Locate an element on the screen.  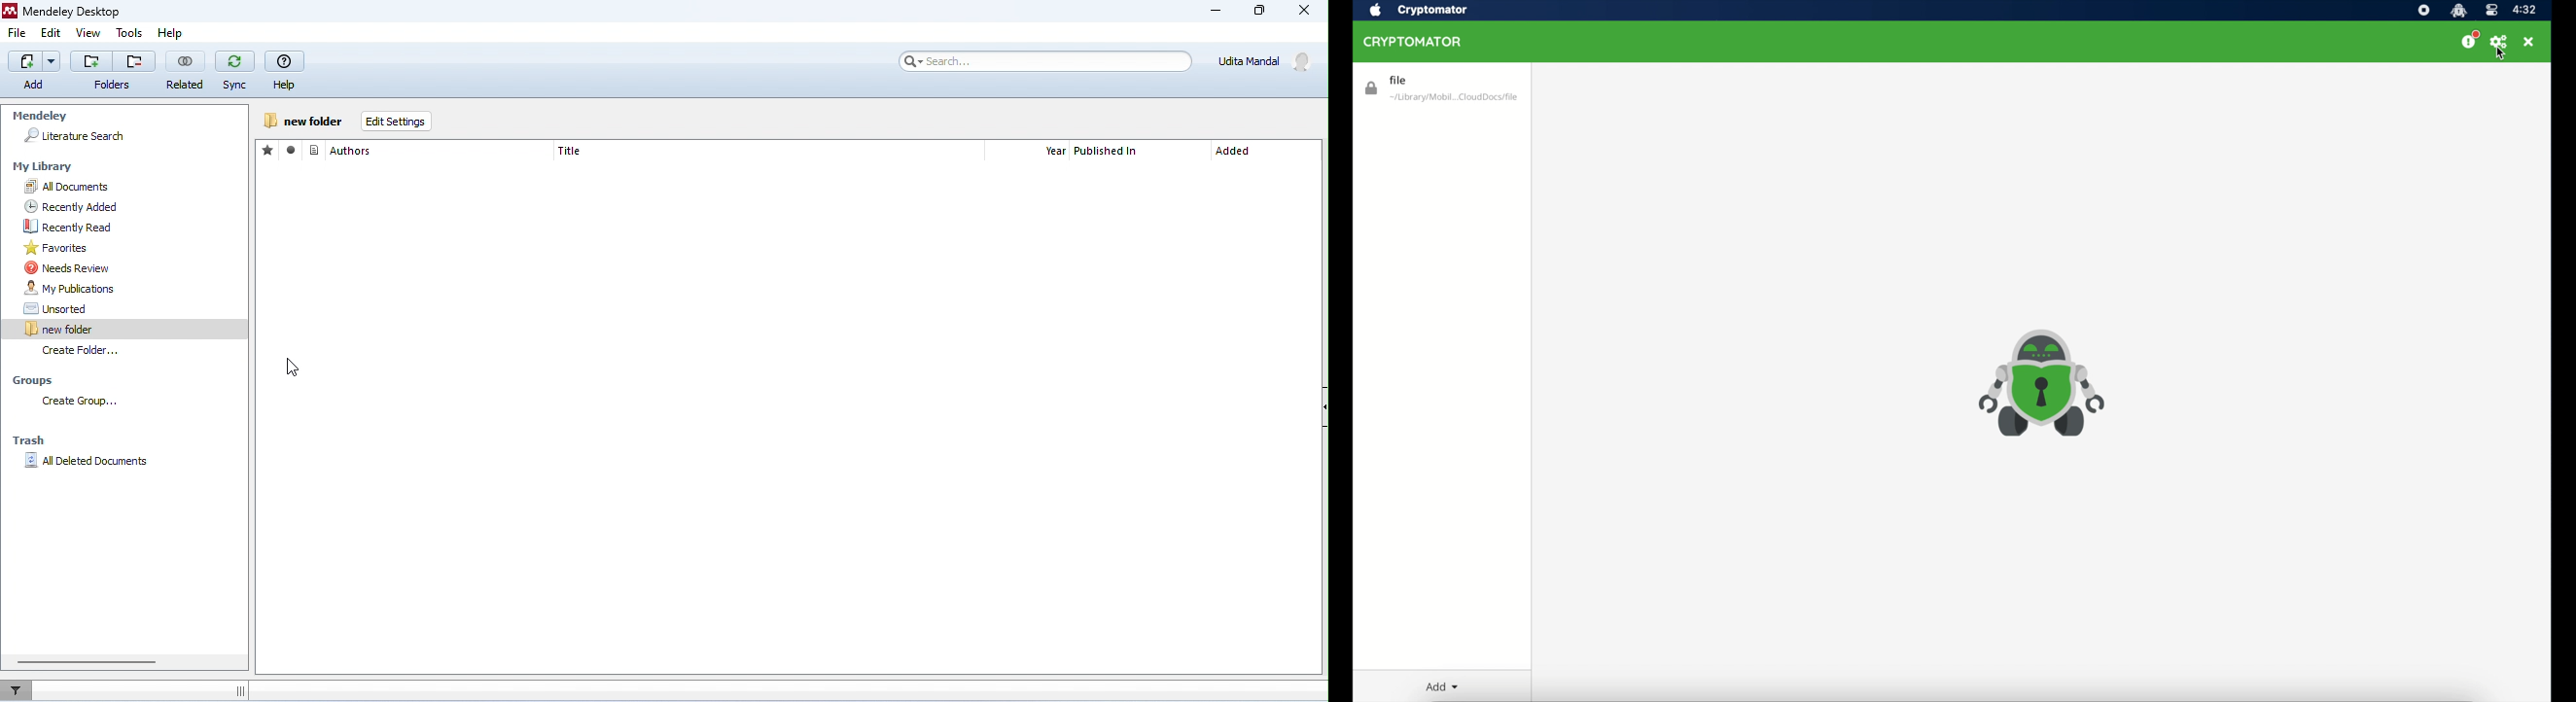
apple icon is located at coordinates (1374, 10).